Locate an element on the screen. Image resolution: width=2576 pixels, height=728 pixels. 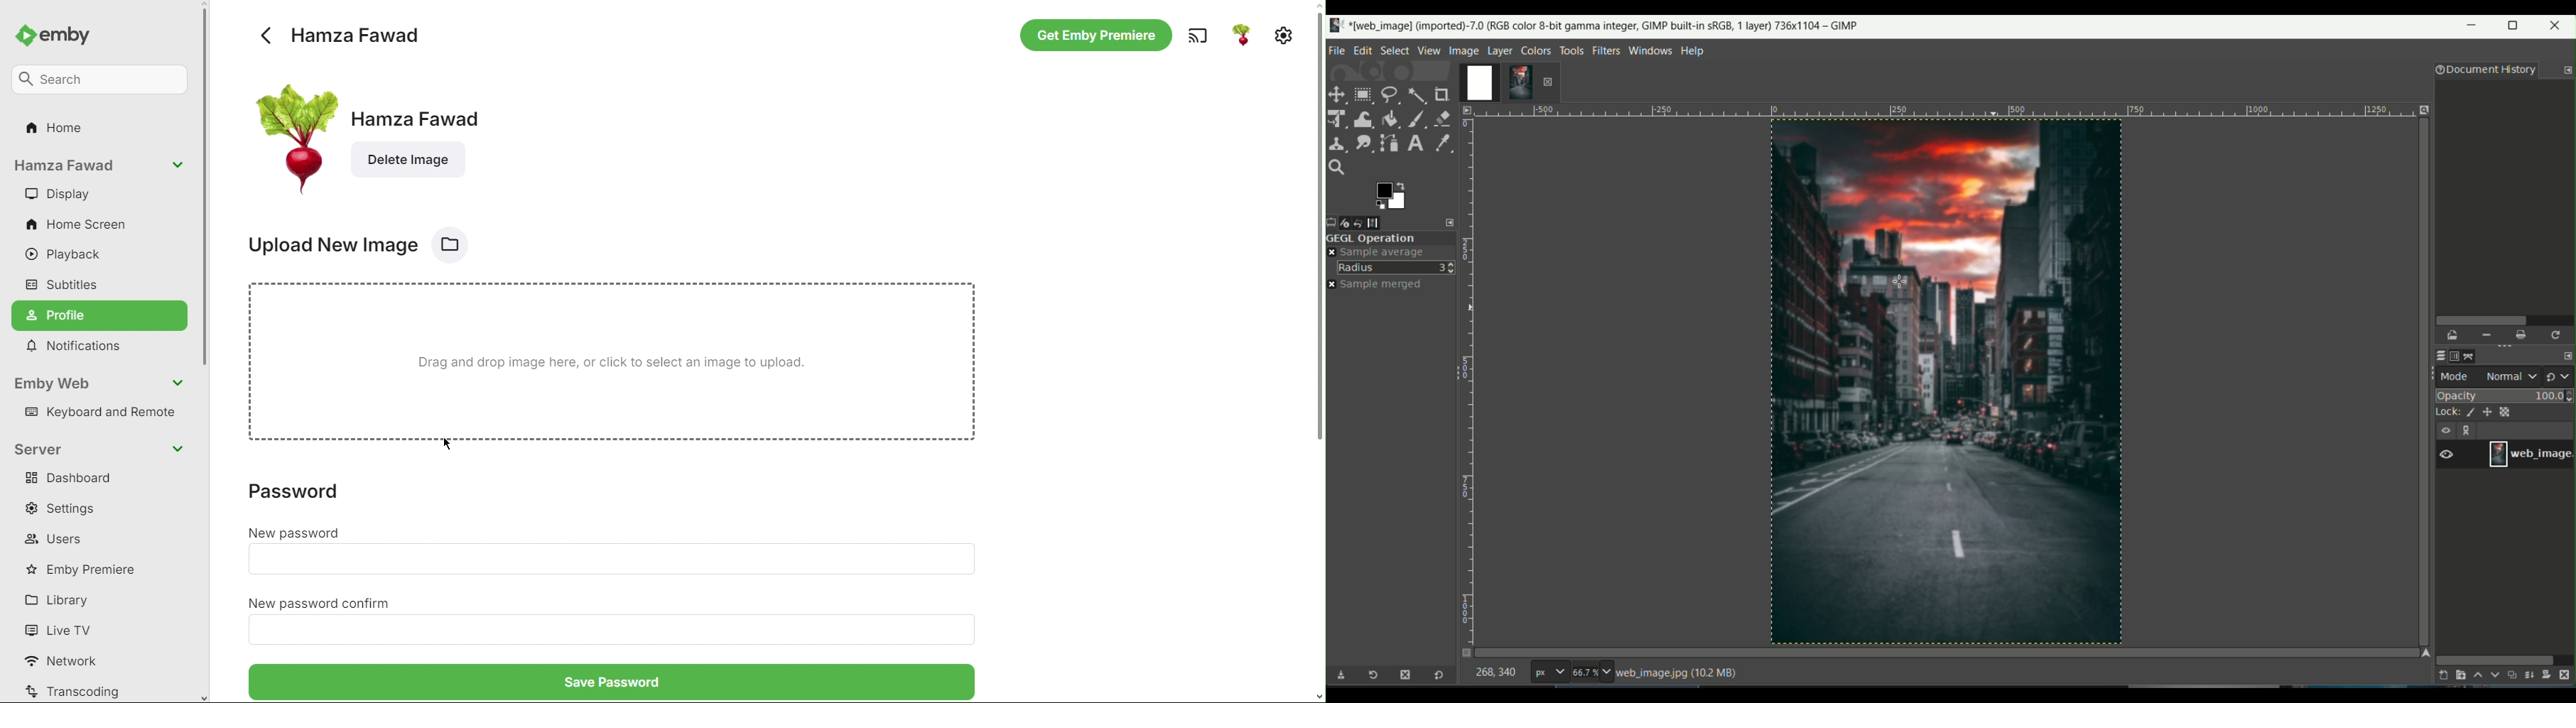
Emby Premiere is located at coordinates (87, 569).